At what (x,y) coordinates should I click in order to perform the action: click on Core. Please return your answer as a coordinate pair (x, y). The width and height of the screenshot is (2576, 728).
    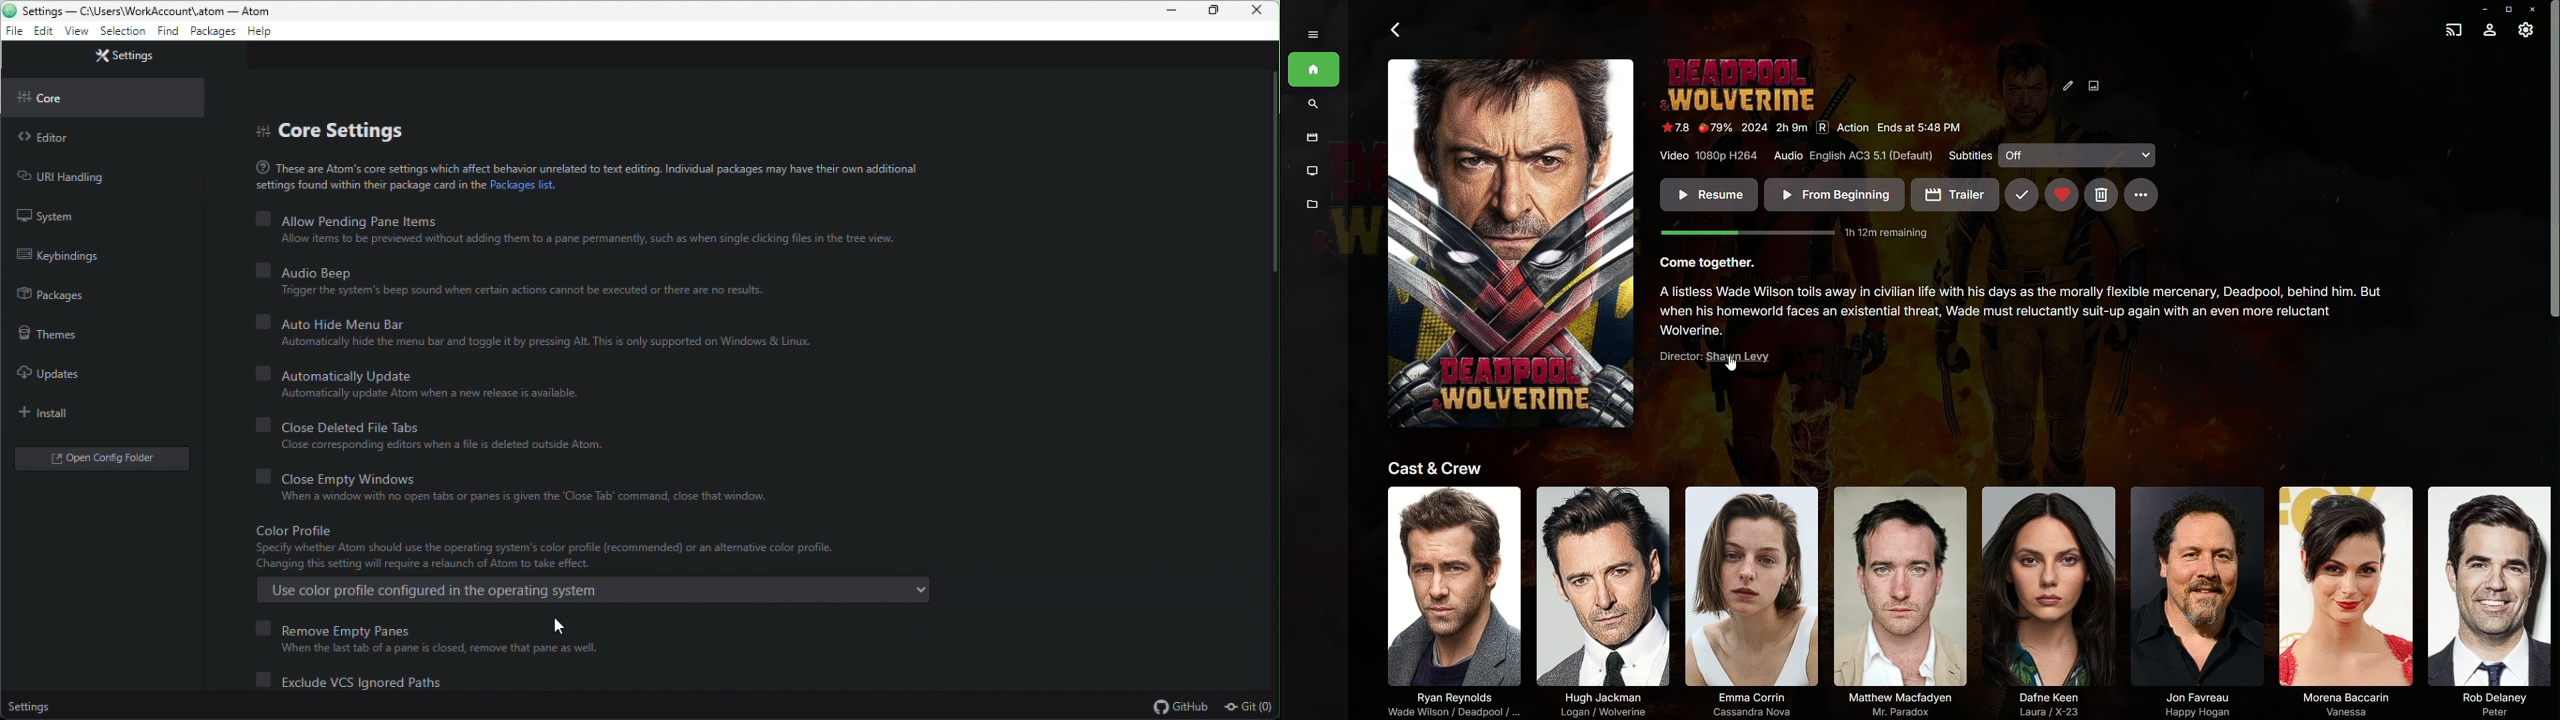
    Looking at the image, I should click on (69, 95).